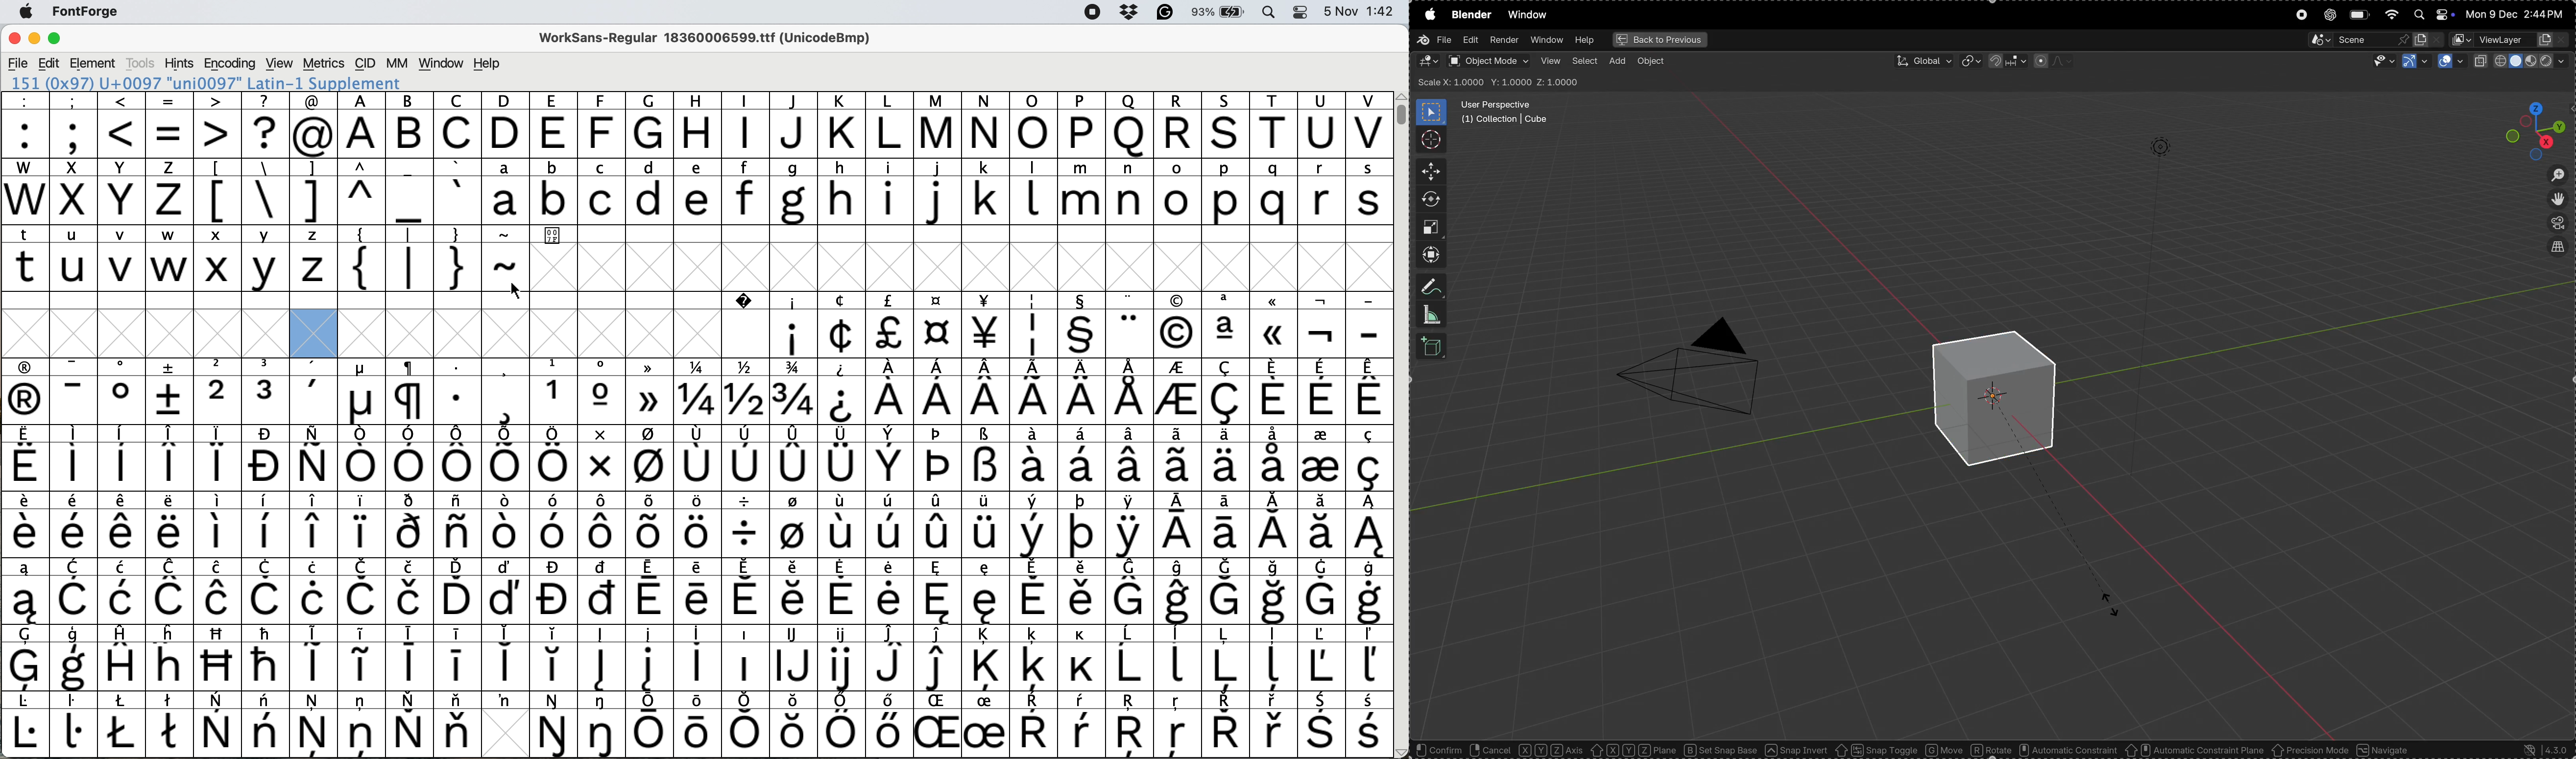  I want to click on symbol, so click(267, 391).